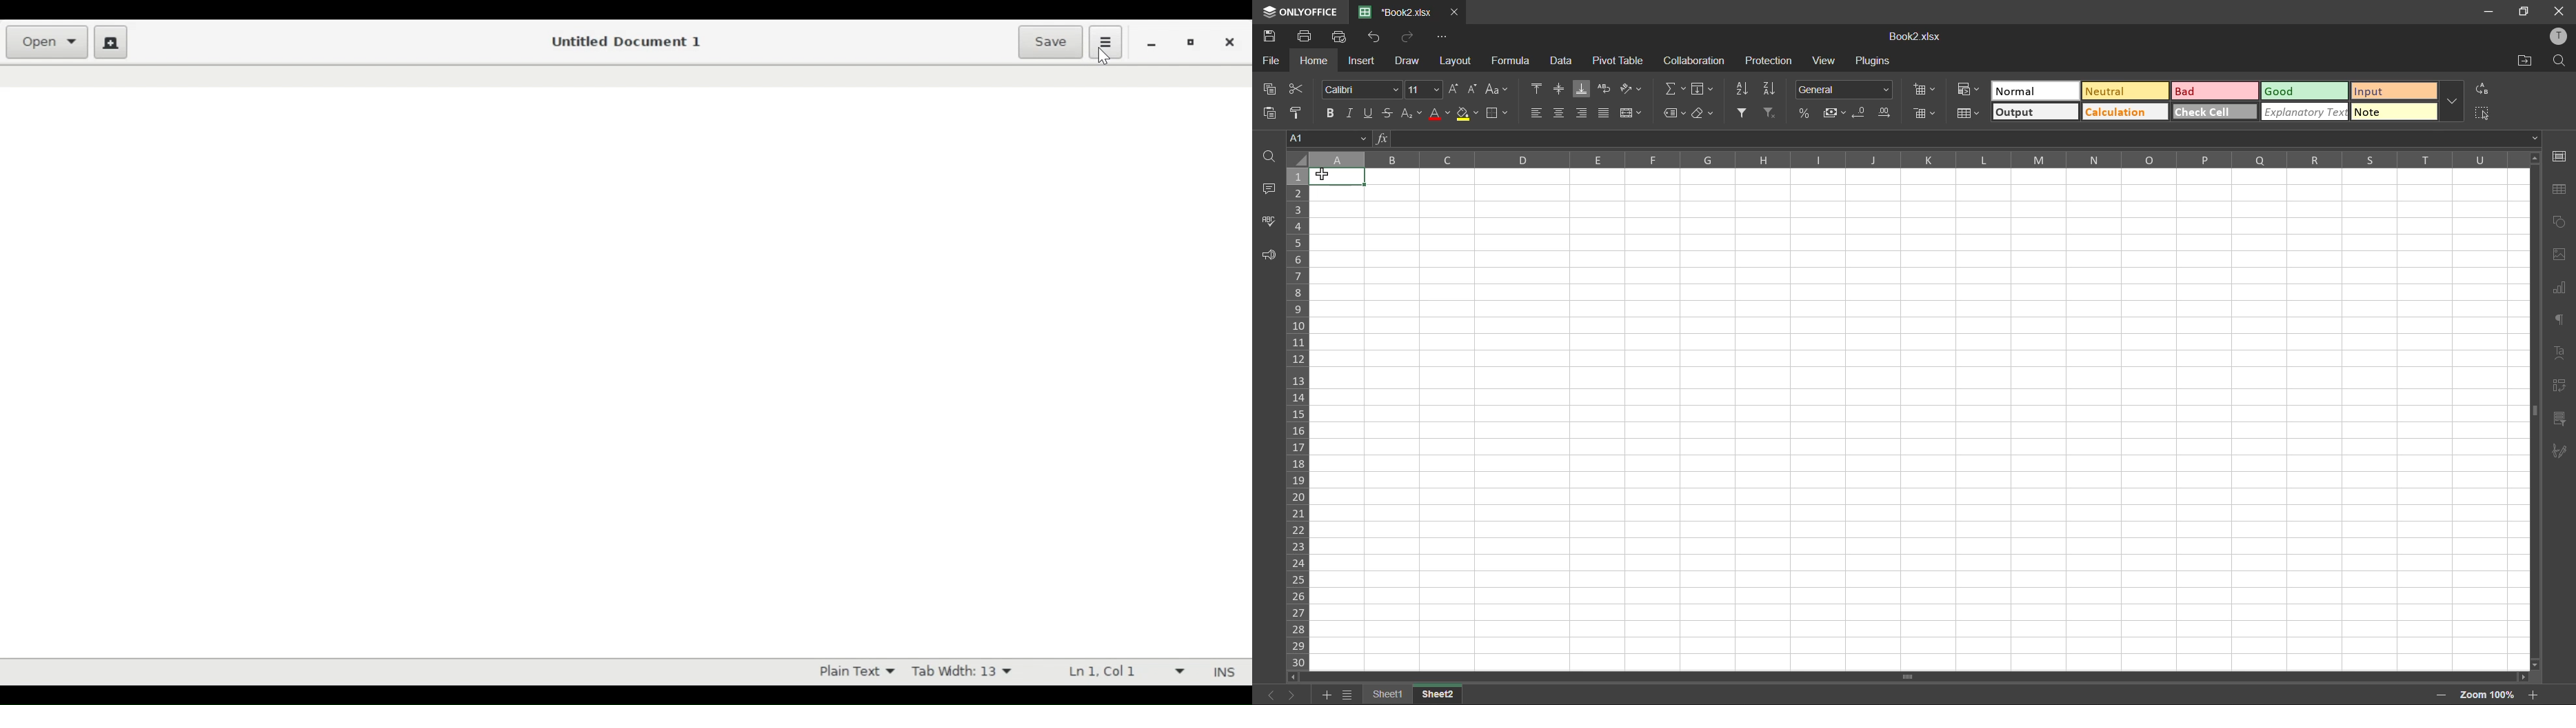 This screenshot has width=2576, height=728. Describe the element at coordinates (1273, 114) in the screenshot. I see `paste` at that location.